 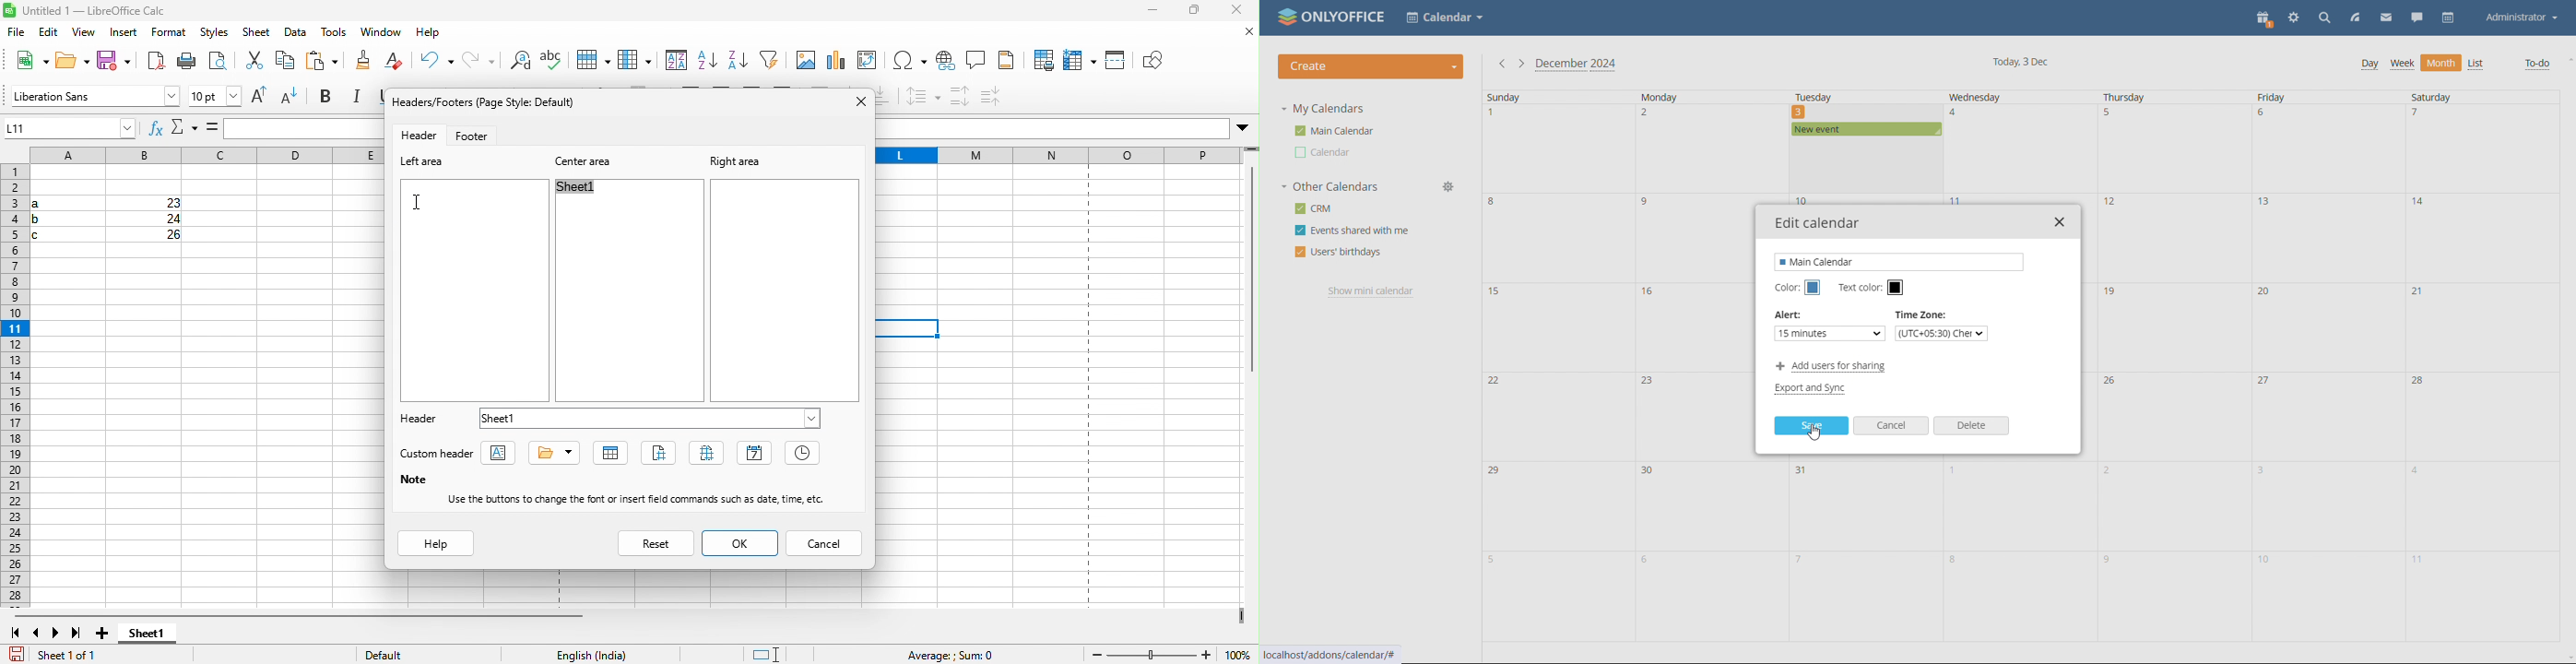 I want to click on edit, so click(x=50, y=34).